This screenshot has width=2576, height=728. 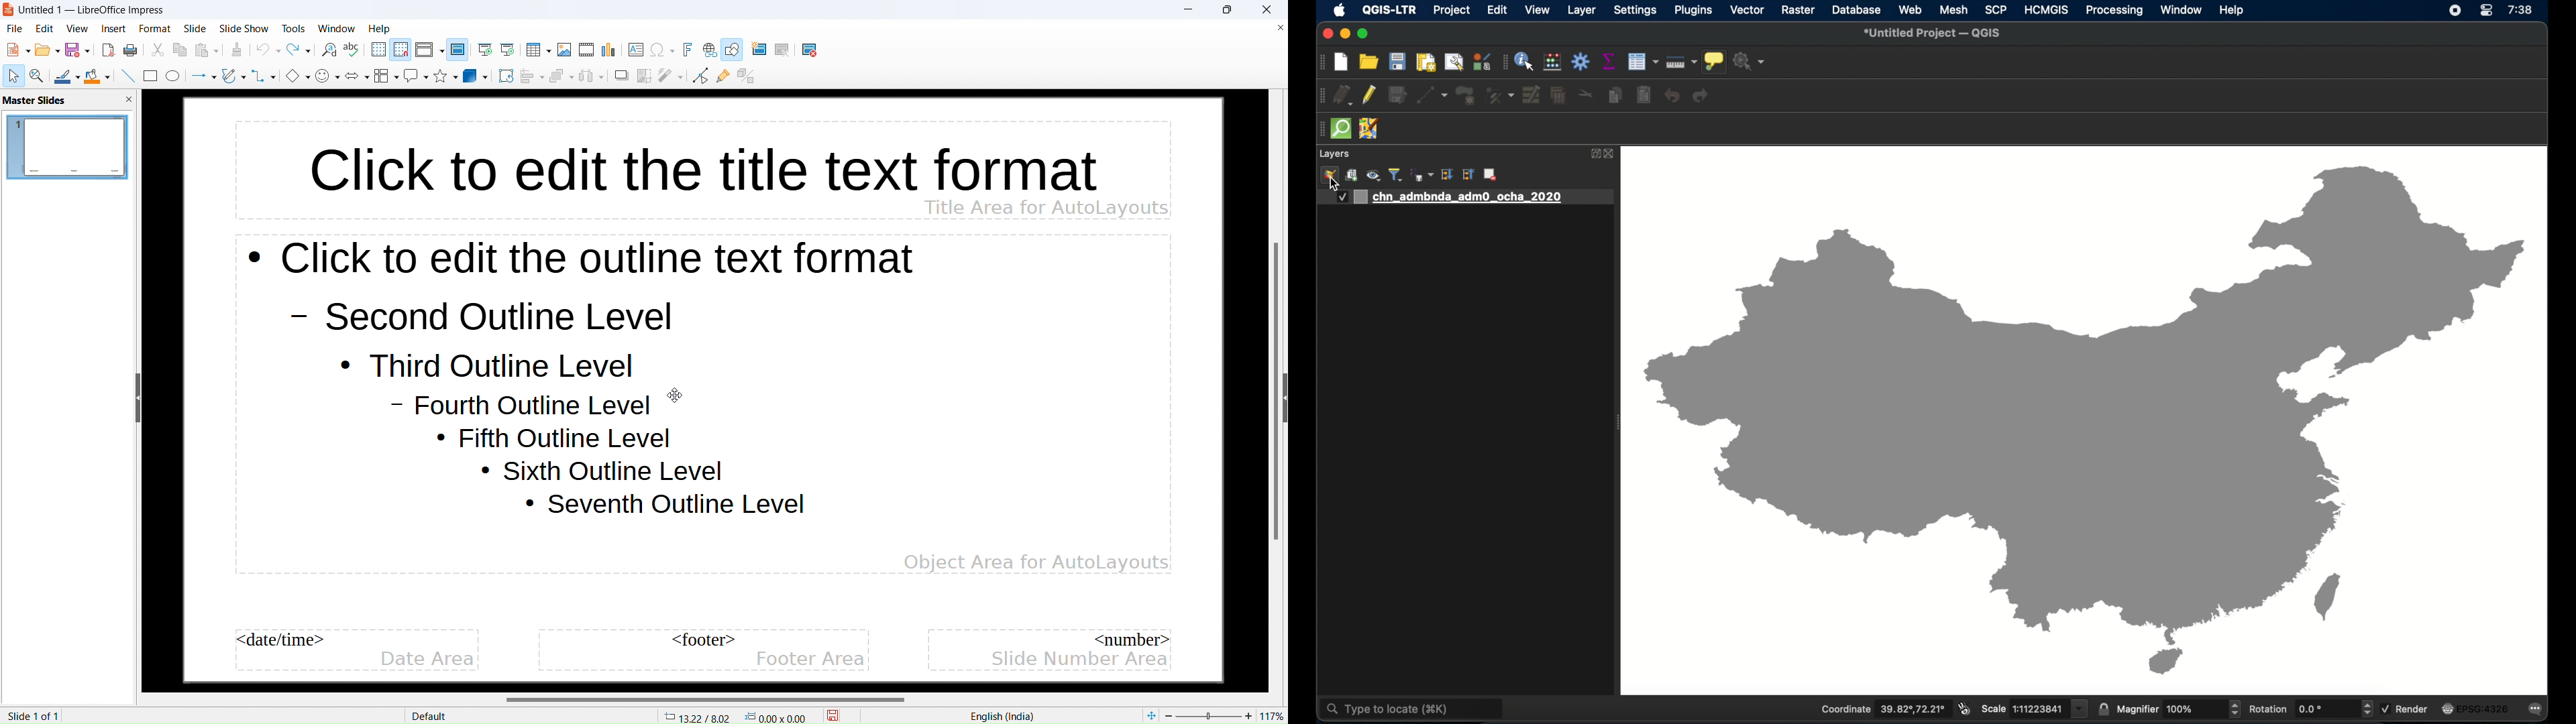 What do you see at coordinates (1364, 34) in the screenshot?
I see `maximize` at bounding box center [1364, 34].